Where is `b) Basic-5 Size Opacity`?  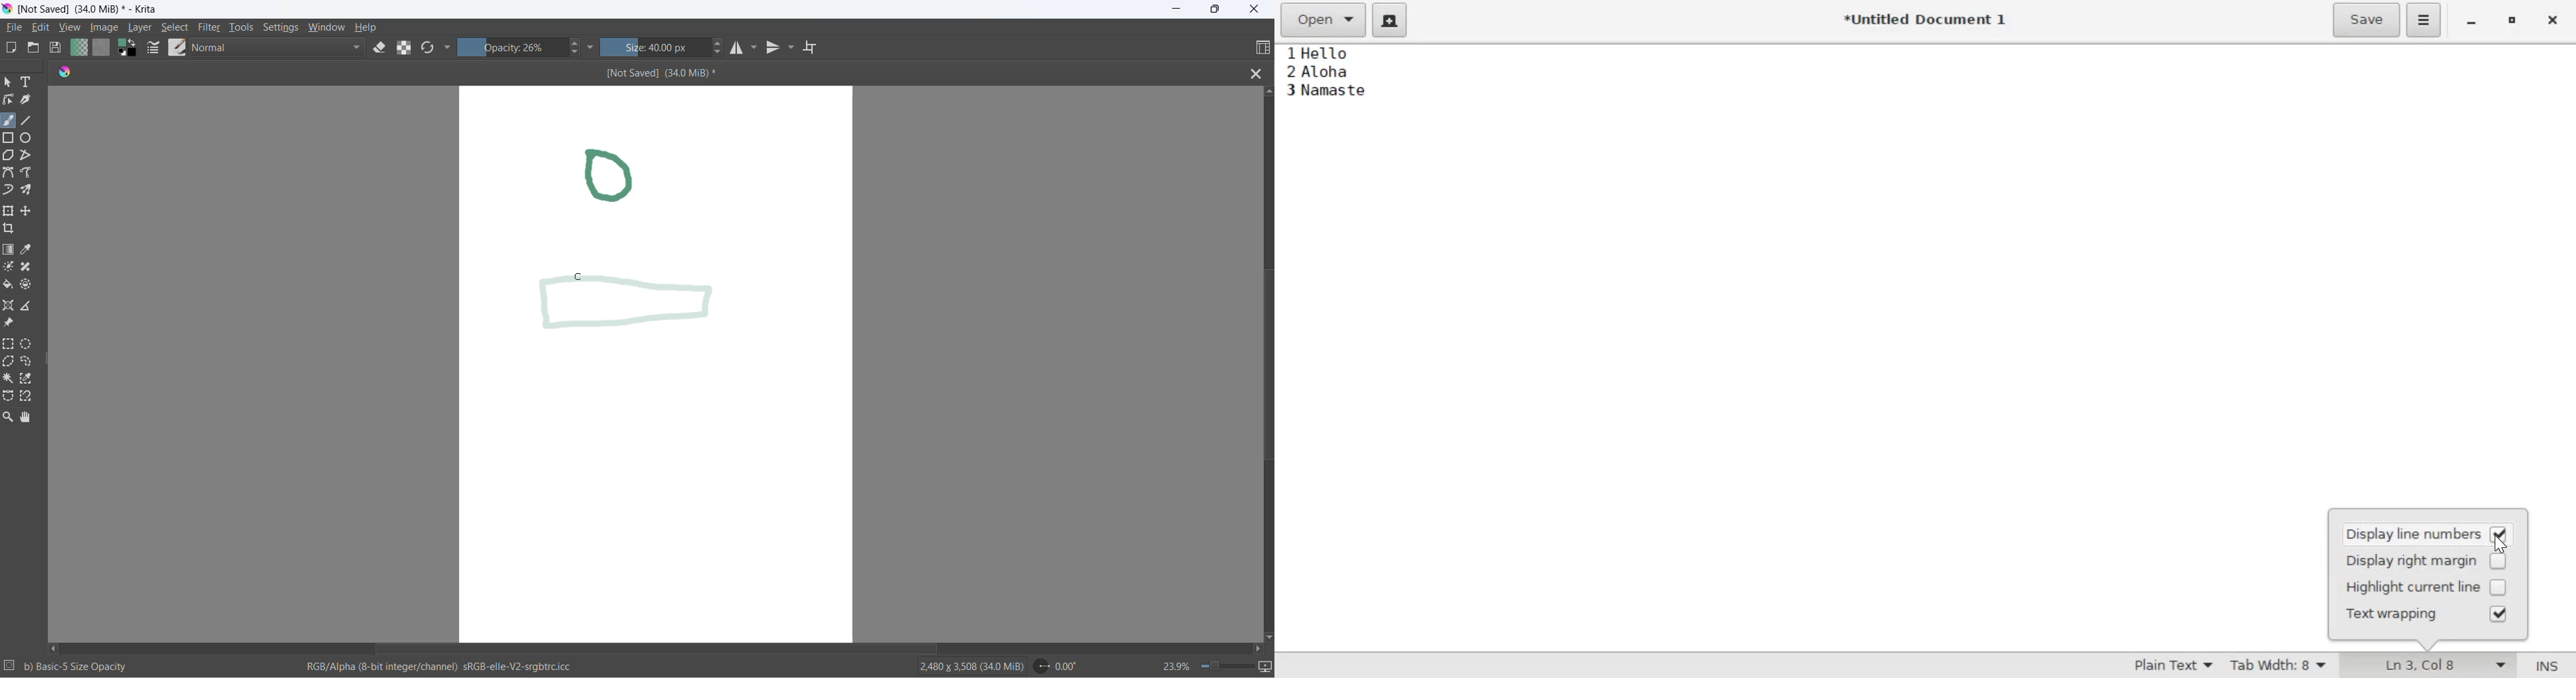
b) Basic-5 Size Opacity is located at coordinates (78, 665).